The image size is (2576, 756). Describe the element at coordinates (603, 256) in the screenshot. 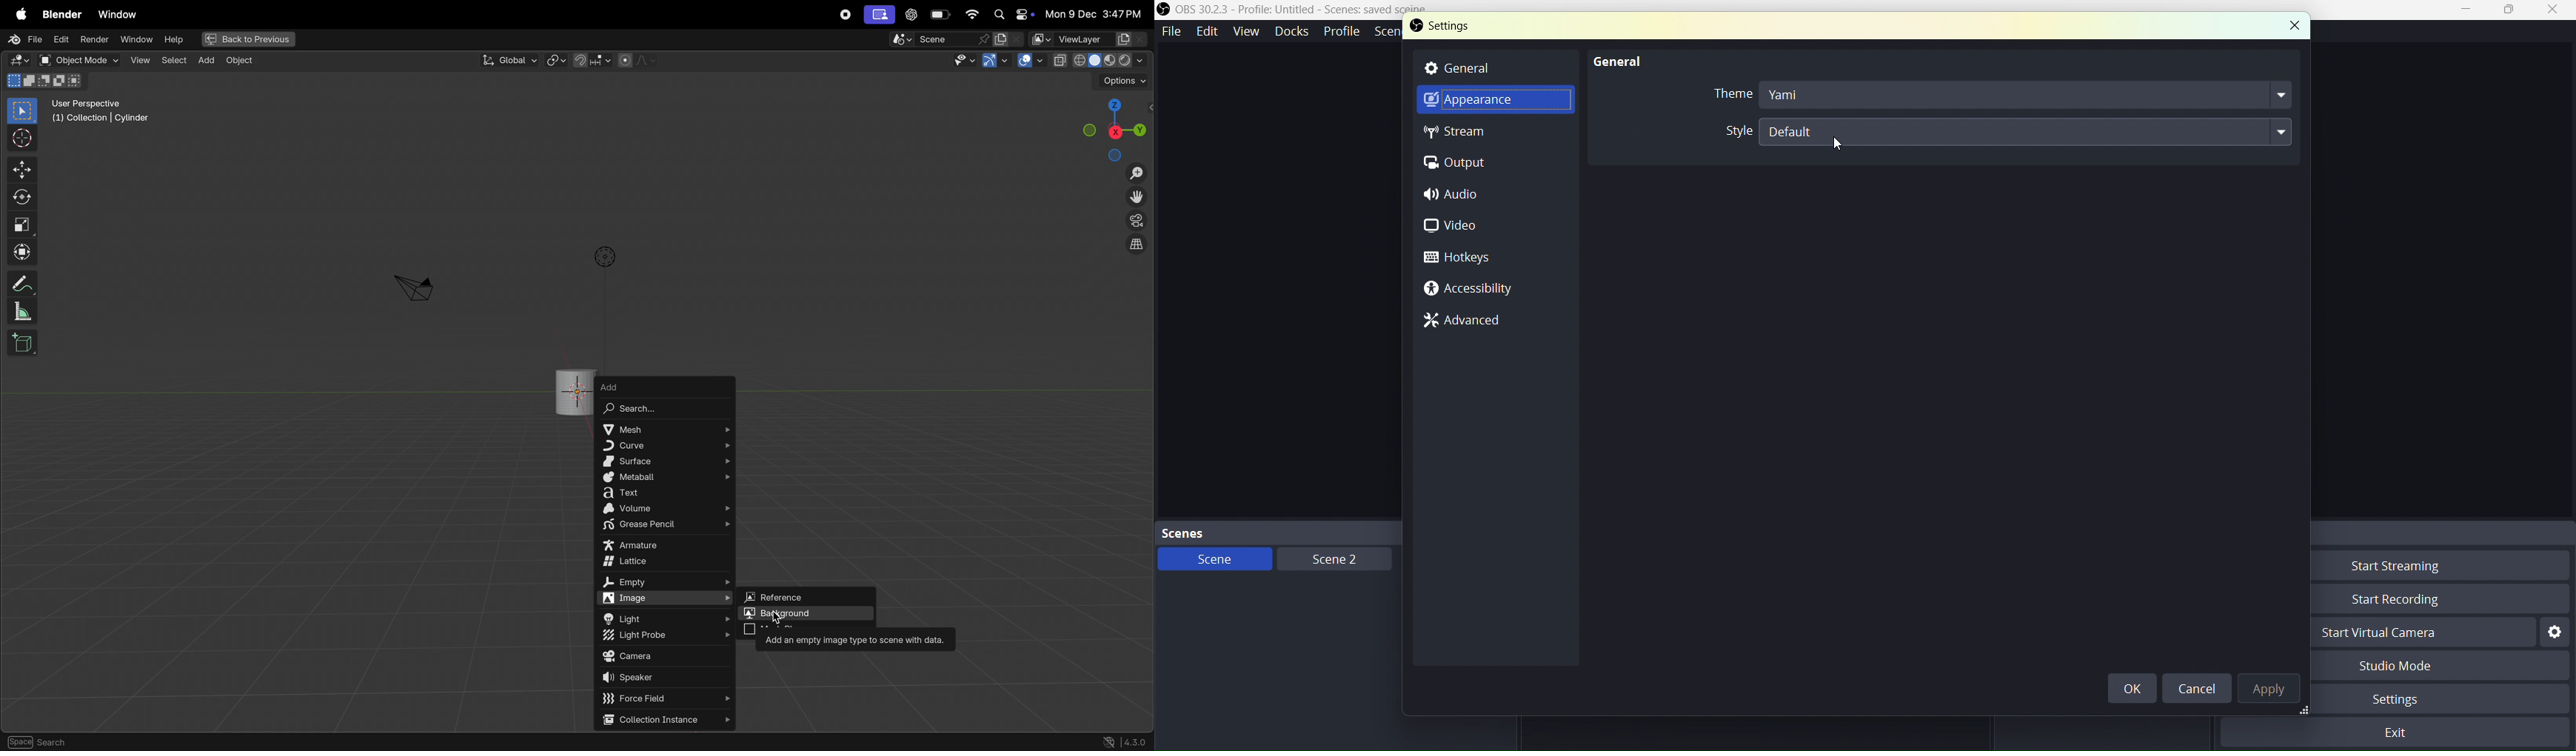

I see `options` at that location.